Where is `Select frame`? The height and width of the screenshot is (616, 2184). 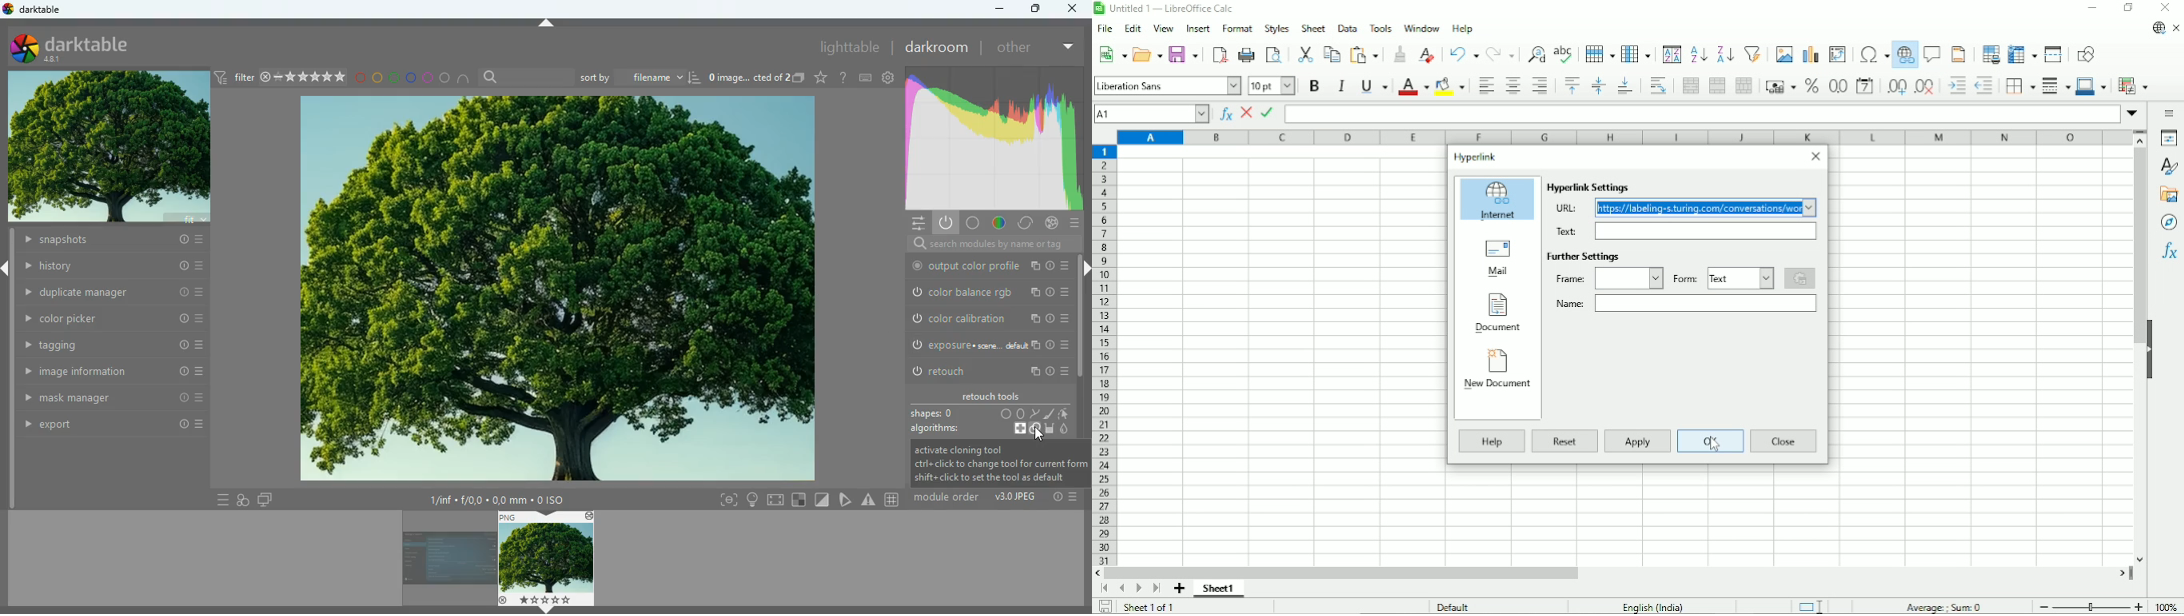 Select frame is located at coordinates (1629, 278).